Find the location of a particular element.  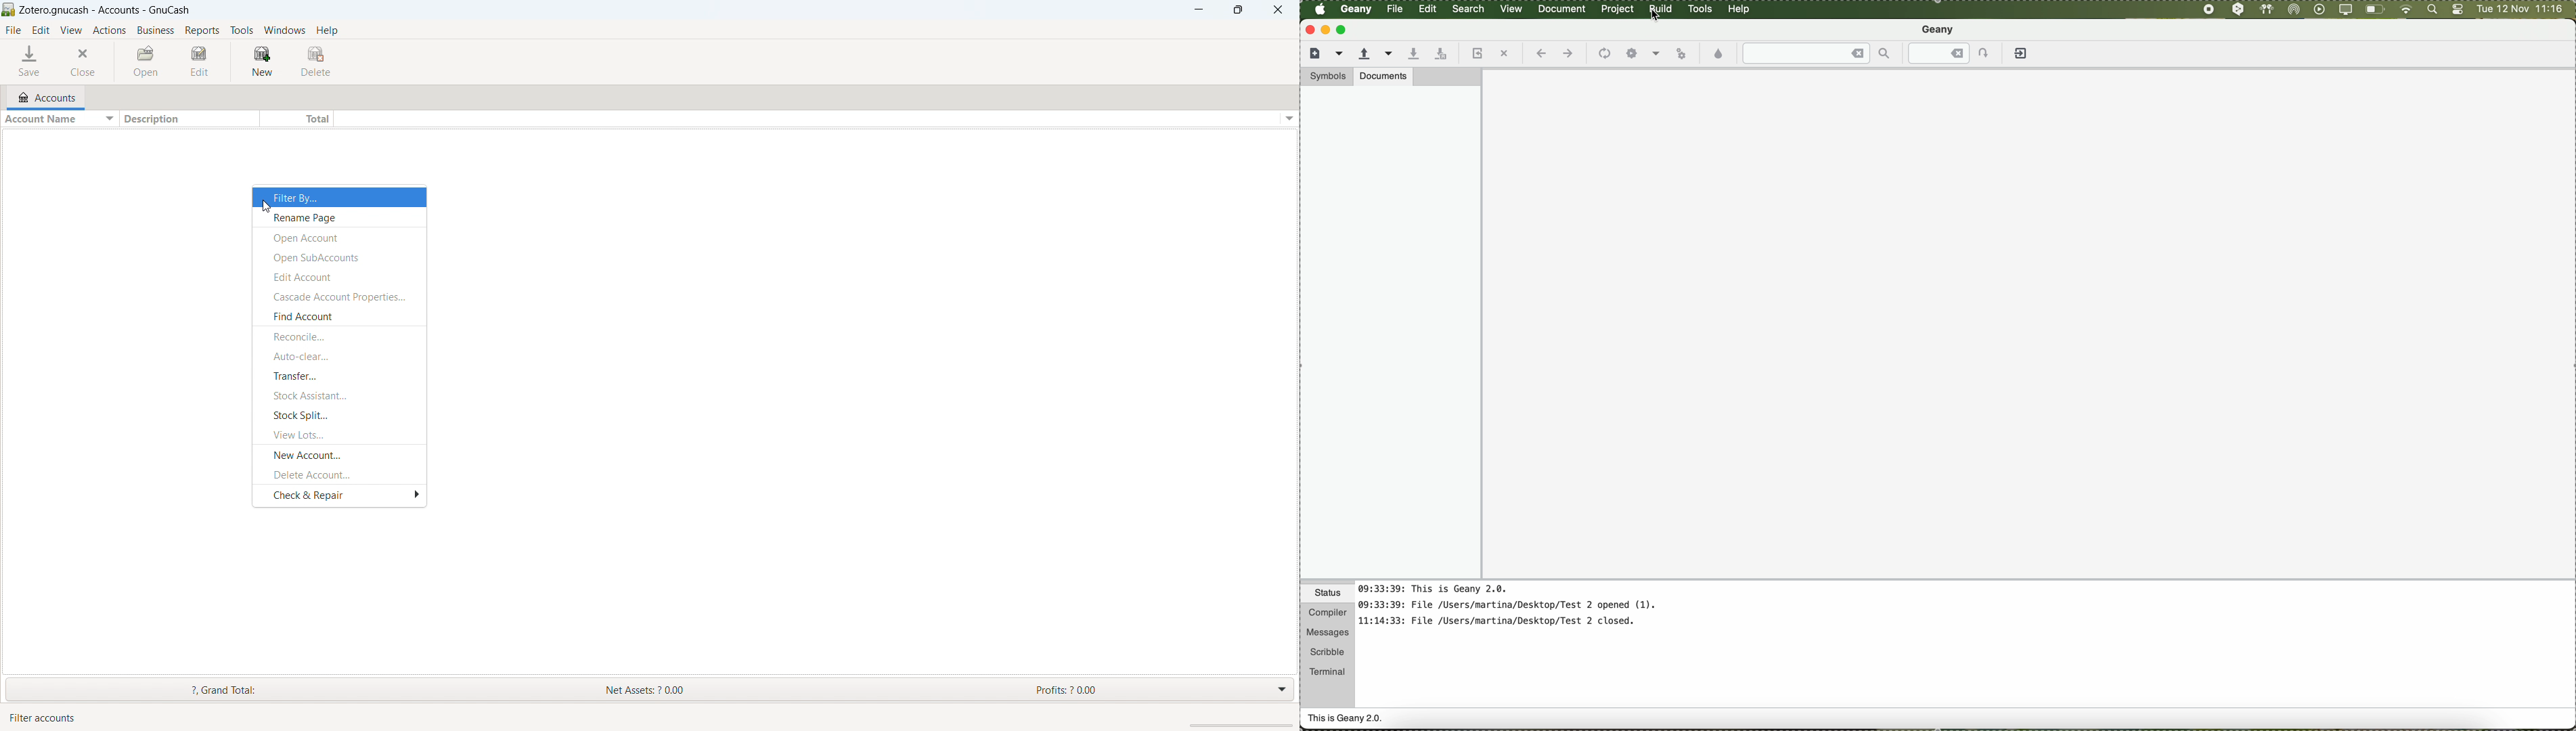

find account is located at coordinates (338, 317).